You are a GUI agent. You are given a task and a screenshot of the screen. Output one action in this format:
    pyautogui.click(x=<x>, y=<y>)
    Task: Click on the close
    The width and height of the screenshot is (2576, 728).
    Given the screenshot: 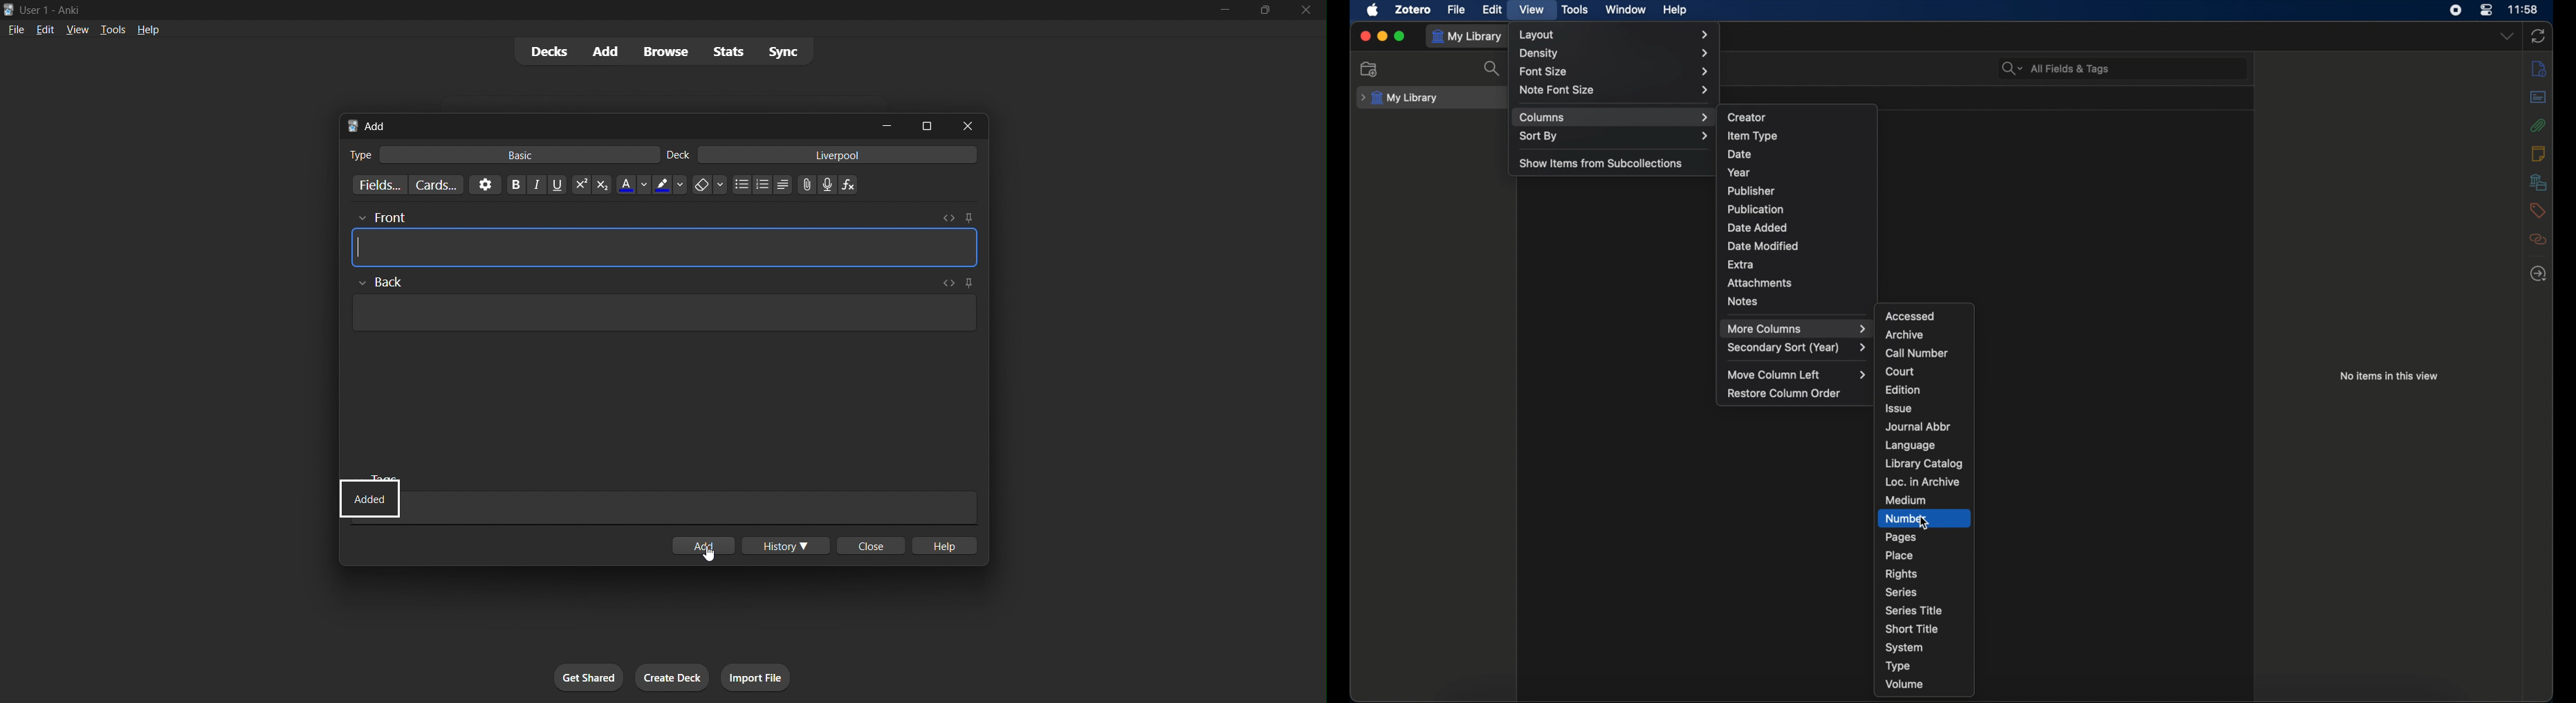 What is the action you would take?
    pyautogui.click(x=1307, y=12)
    